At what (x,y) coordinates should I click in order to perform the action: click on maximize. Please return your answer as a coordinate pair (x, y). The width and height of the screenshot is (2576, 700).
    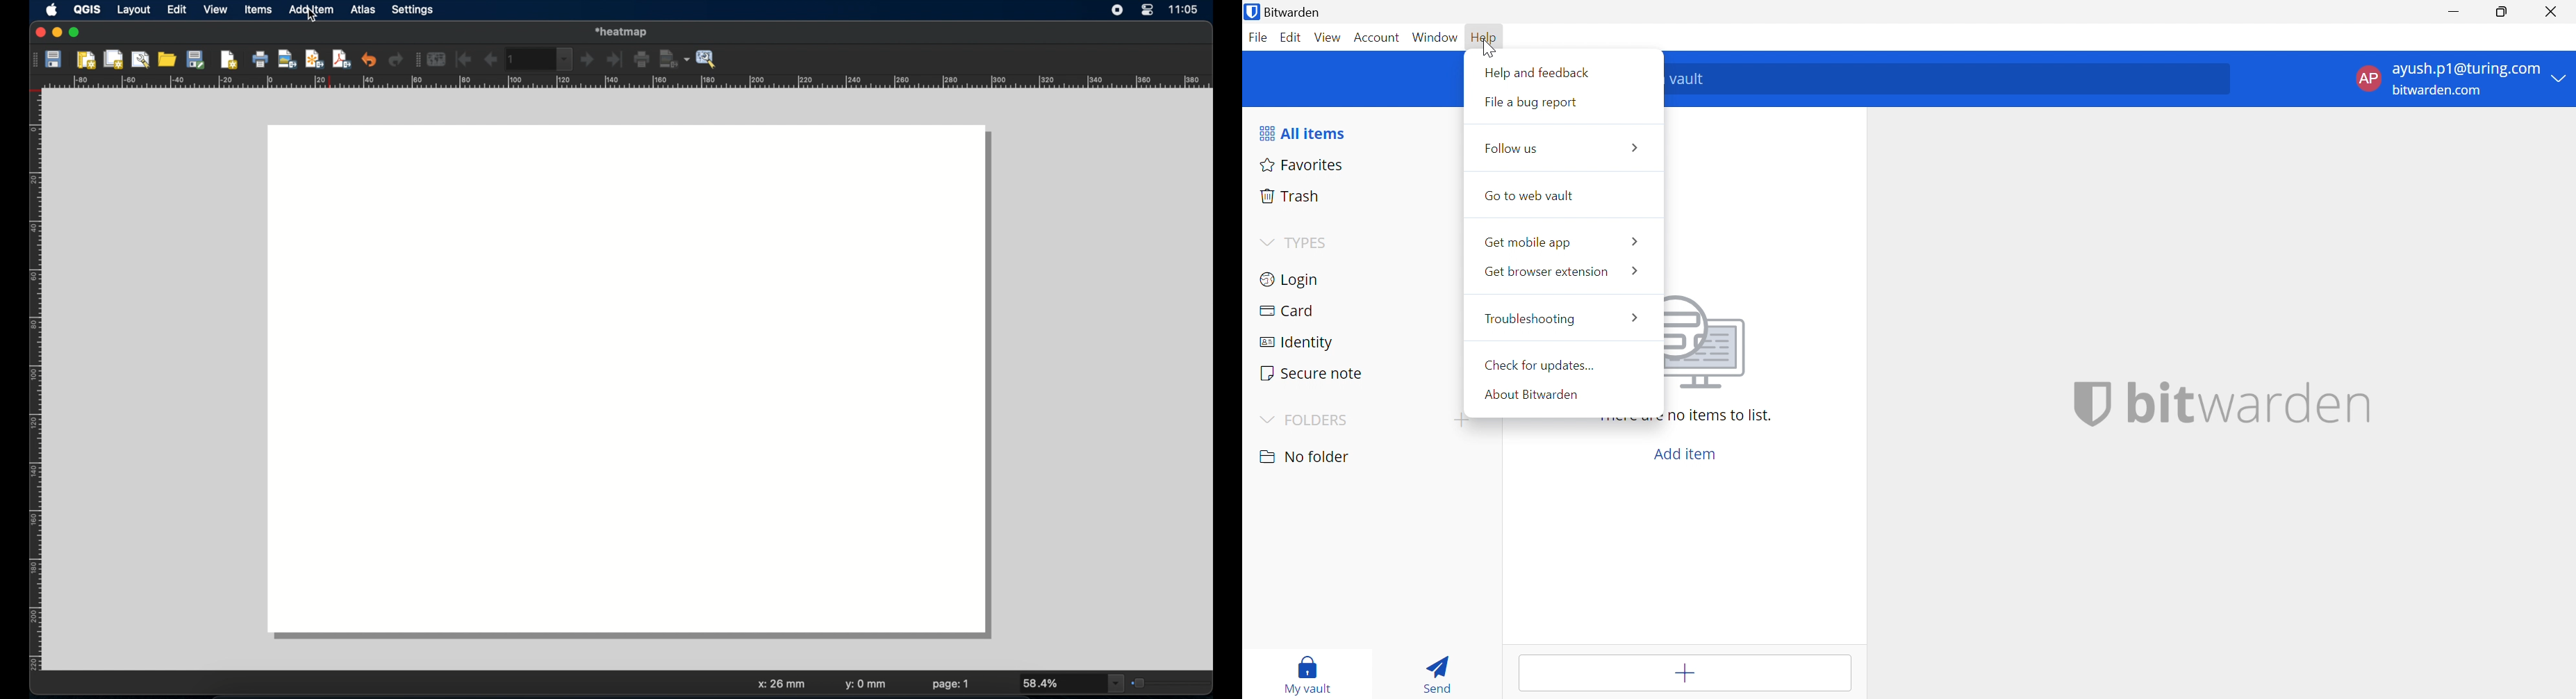
    Looking at the image, I should click on (75, 33).